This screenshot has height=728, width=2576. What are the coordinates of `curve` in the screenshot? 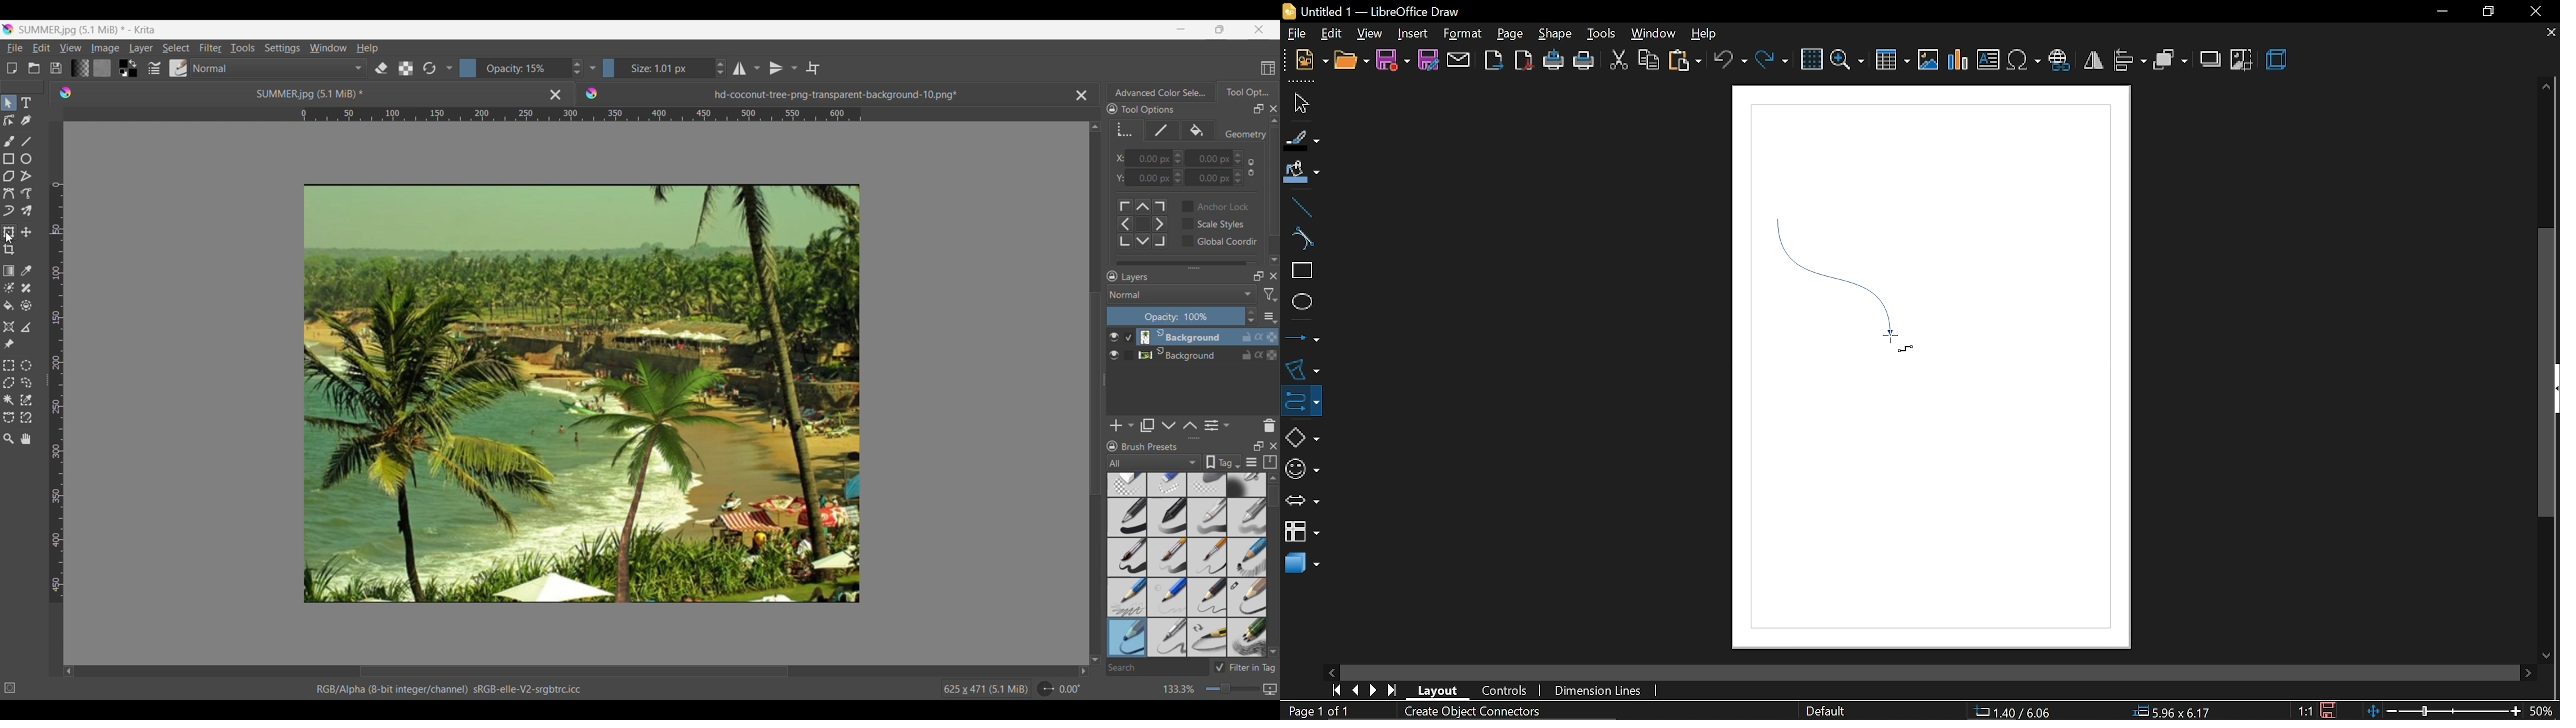 It's located at (1300, 239).